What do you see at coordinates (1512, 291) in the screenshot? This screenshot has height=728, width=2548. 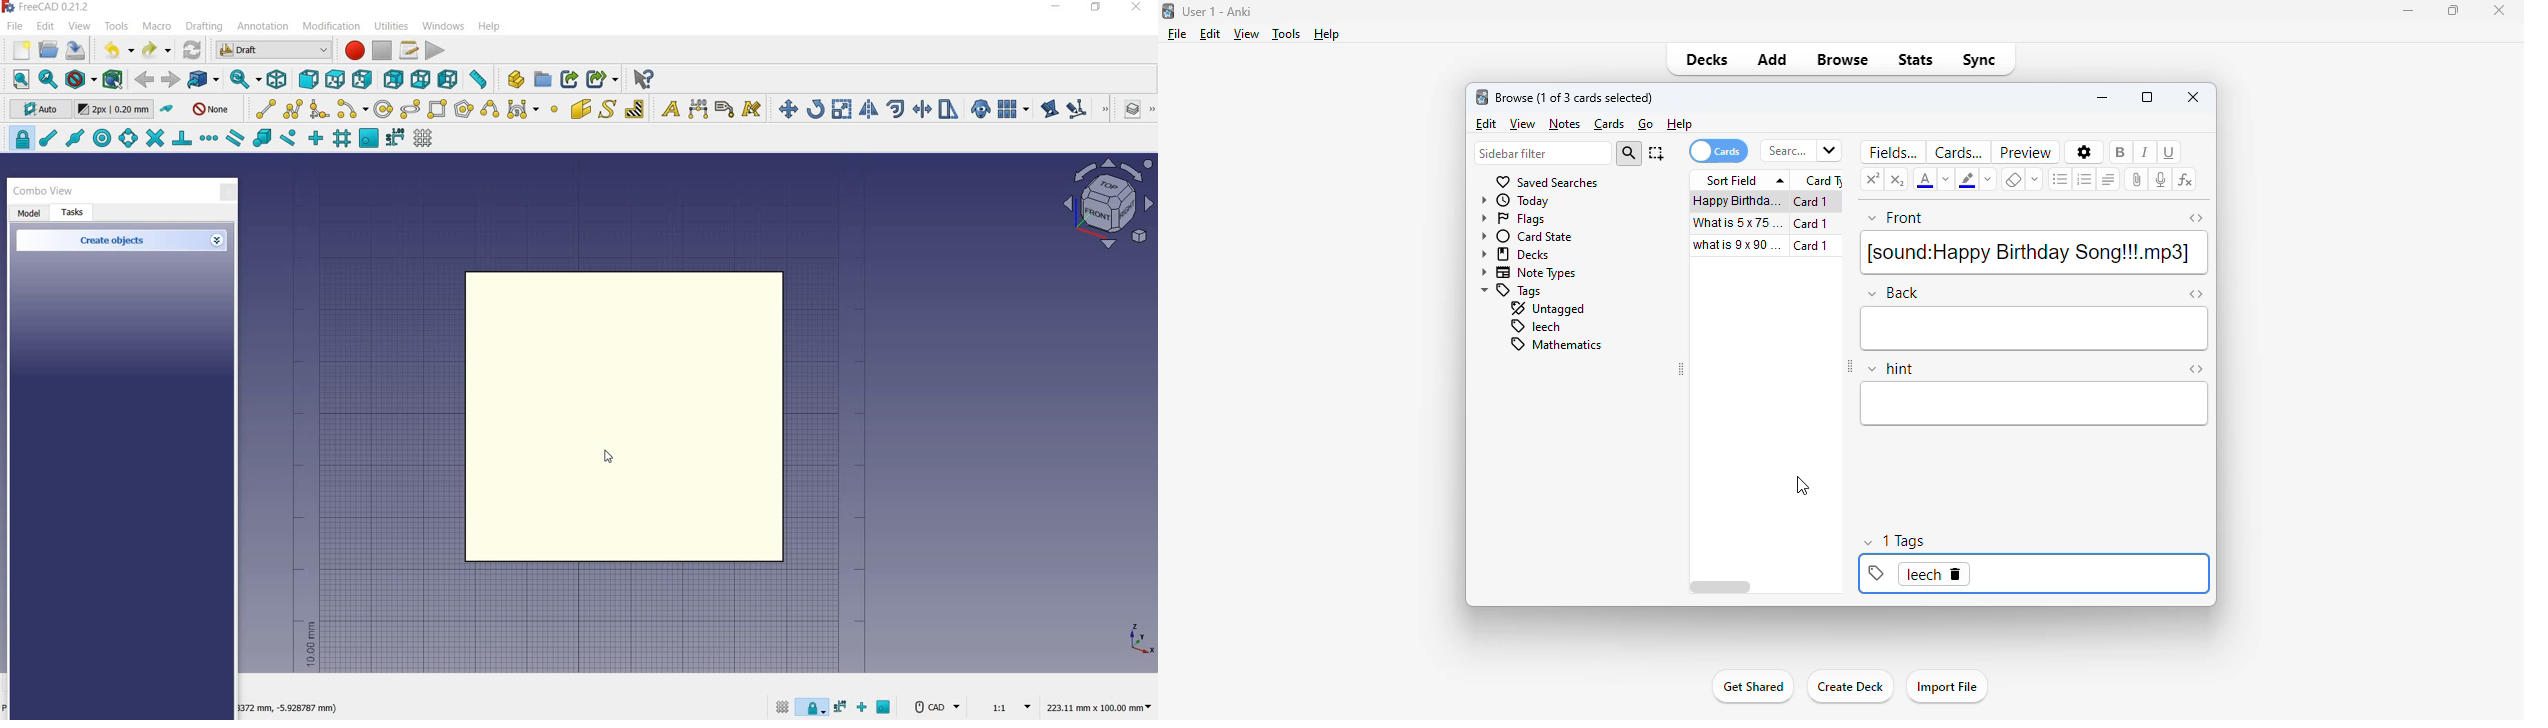 I see `tags` at bounding box center [1512, 291].